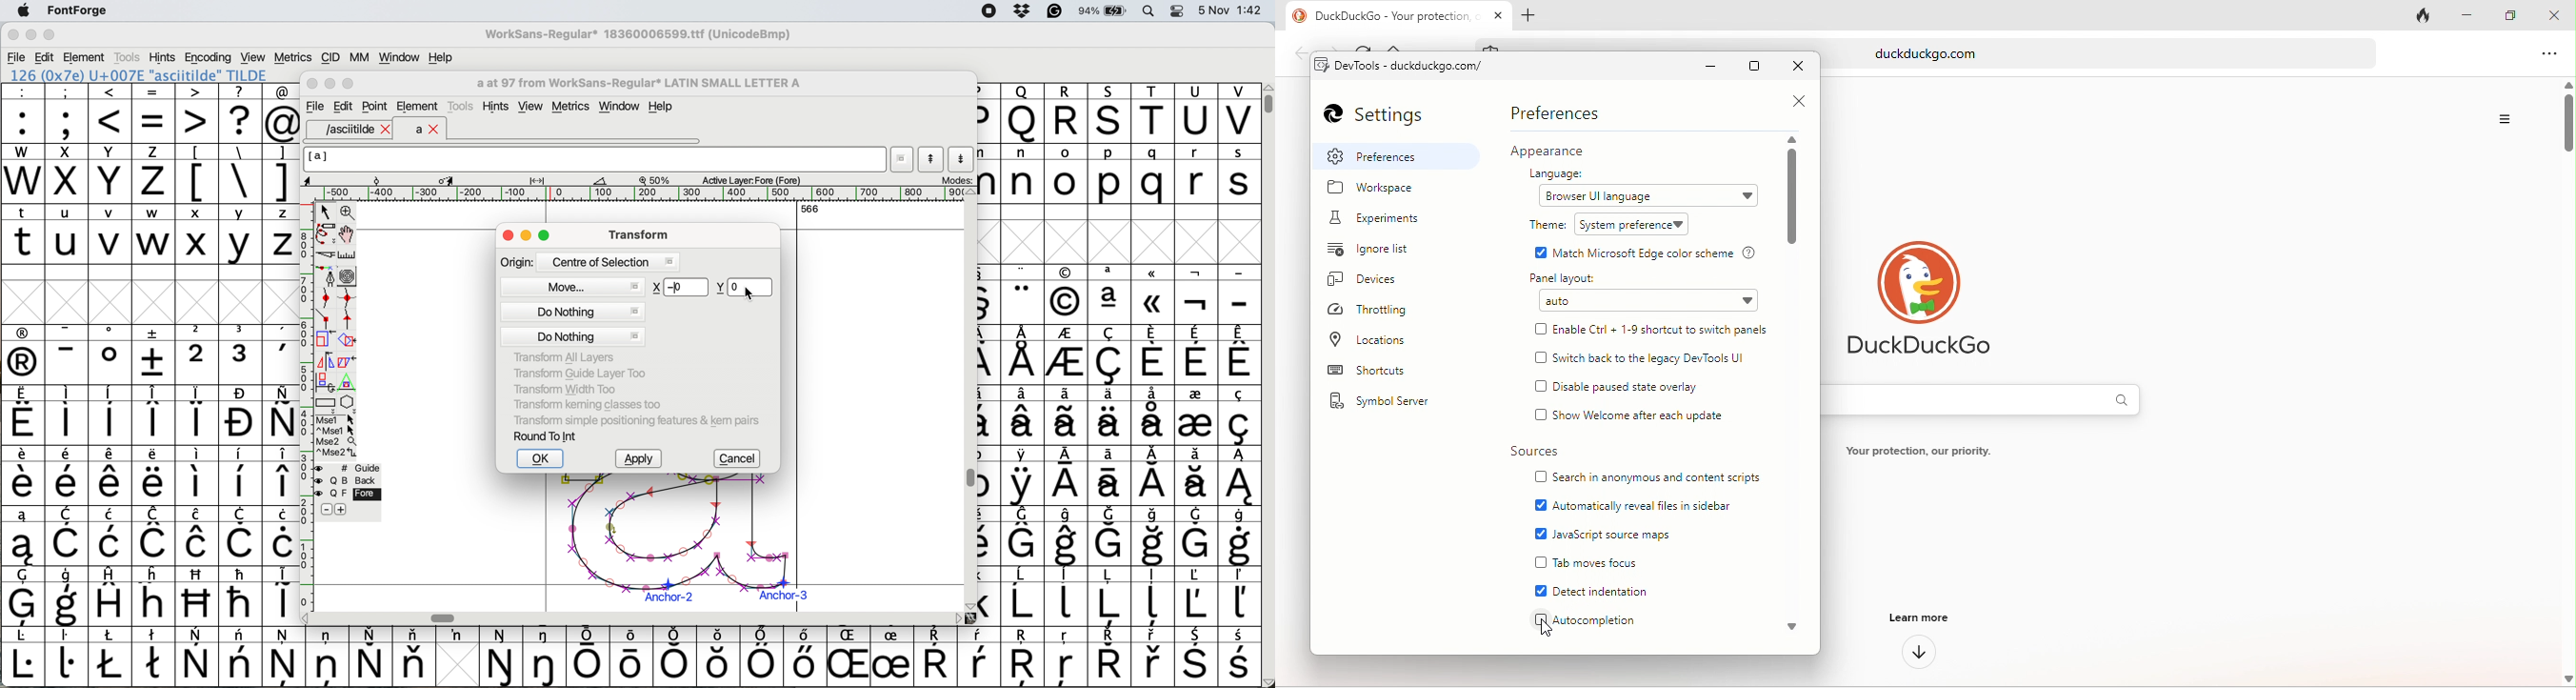 This screenshot has height=700, width=2576. Describe the element at coordinates (241, 415) in the screenshot. I see `symbol` at that location.